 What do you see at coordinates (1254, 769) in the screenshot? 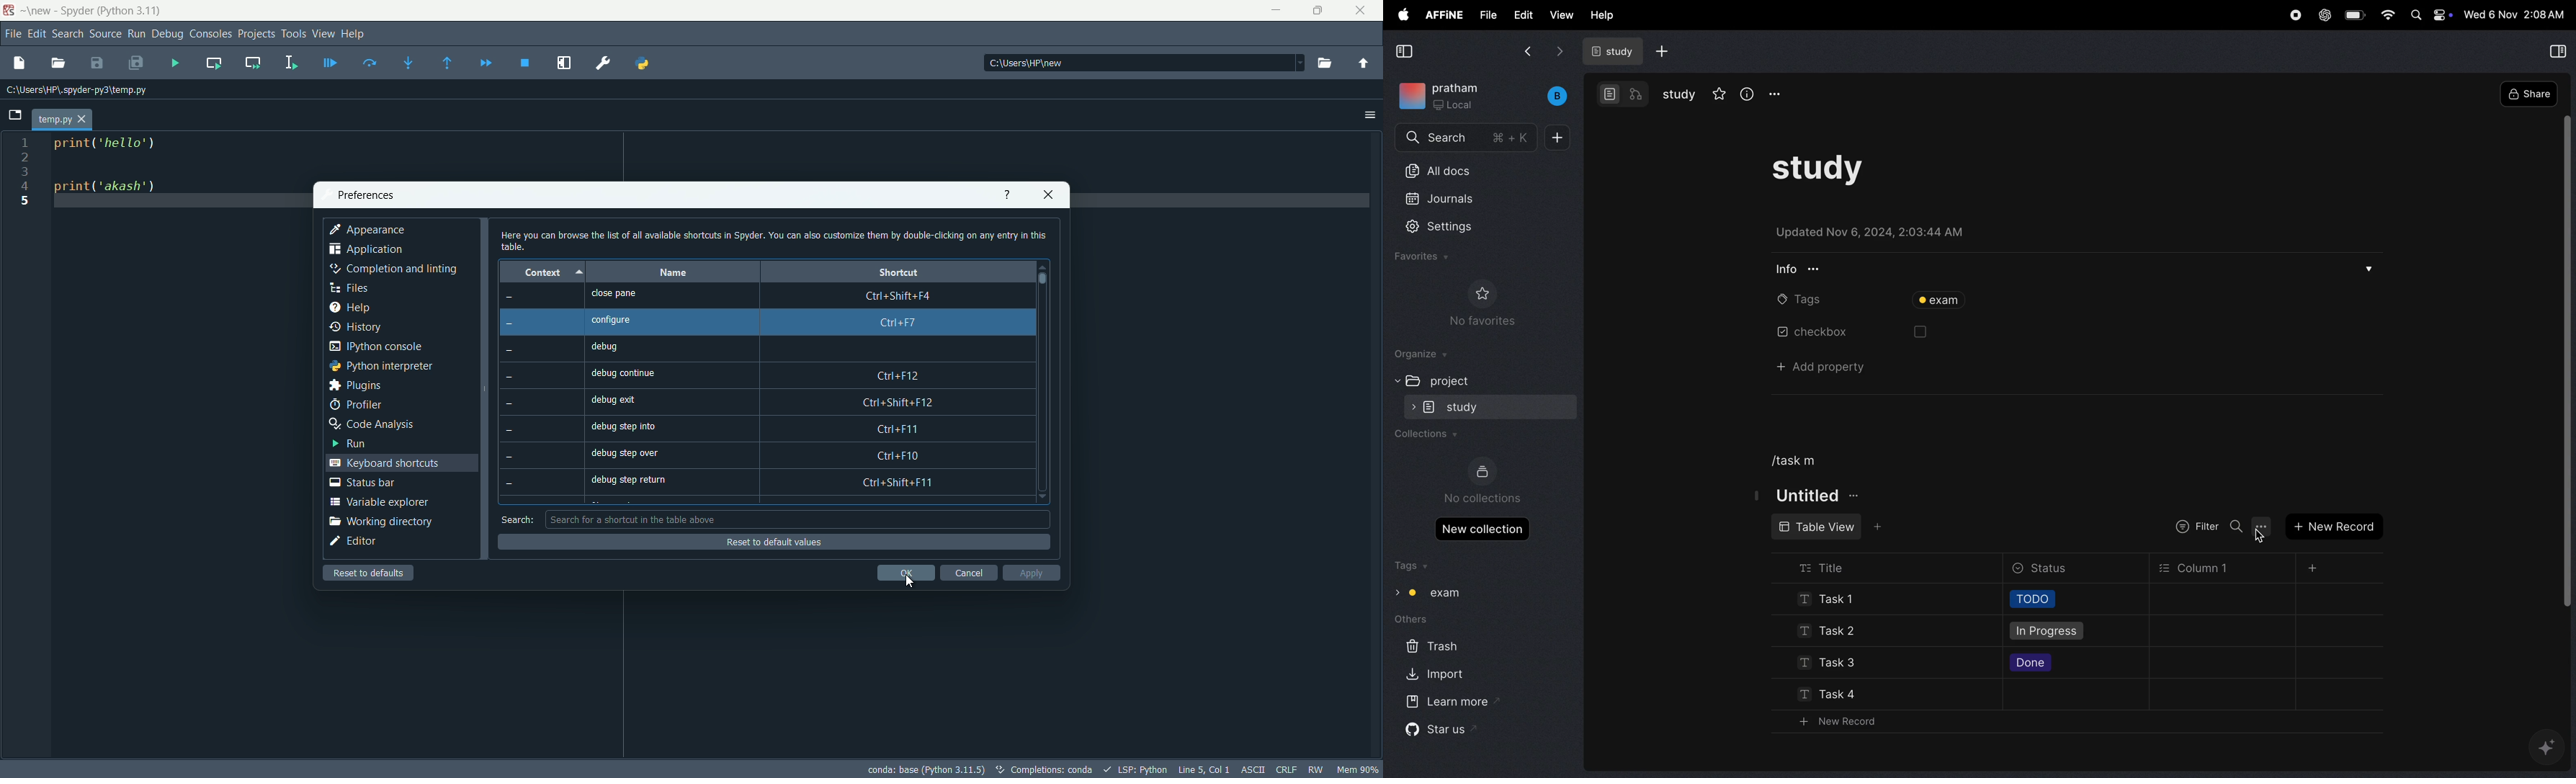
I see `file encoding` at bounding box center [1254, 769].